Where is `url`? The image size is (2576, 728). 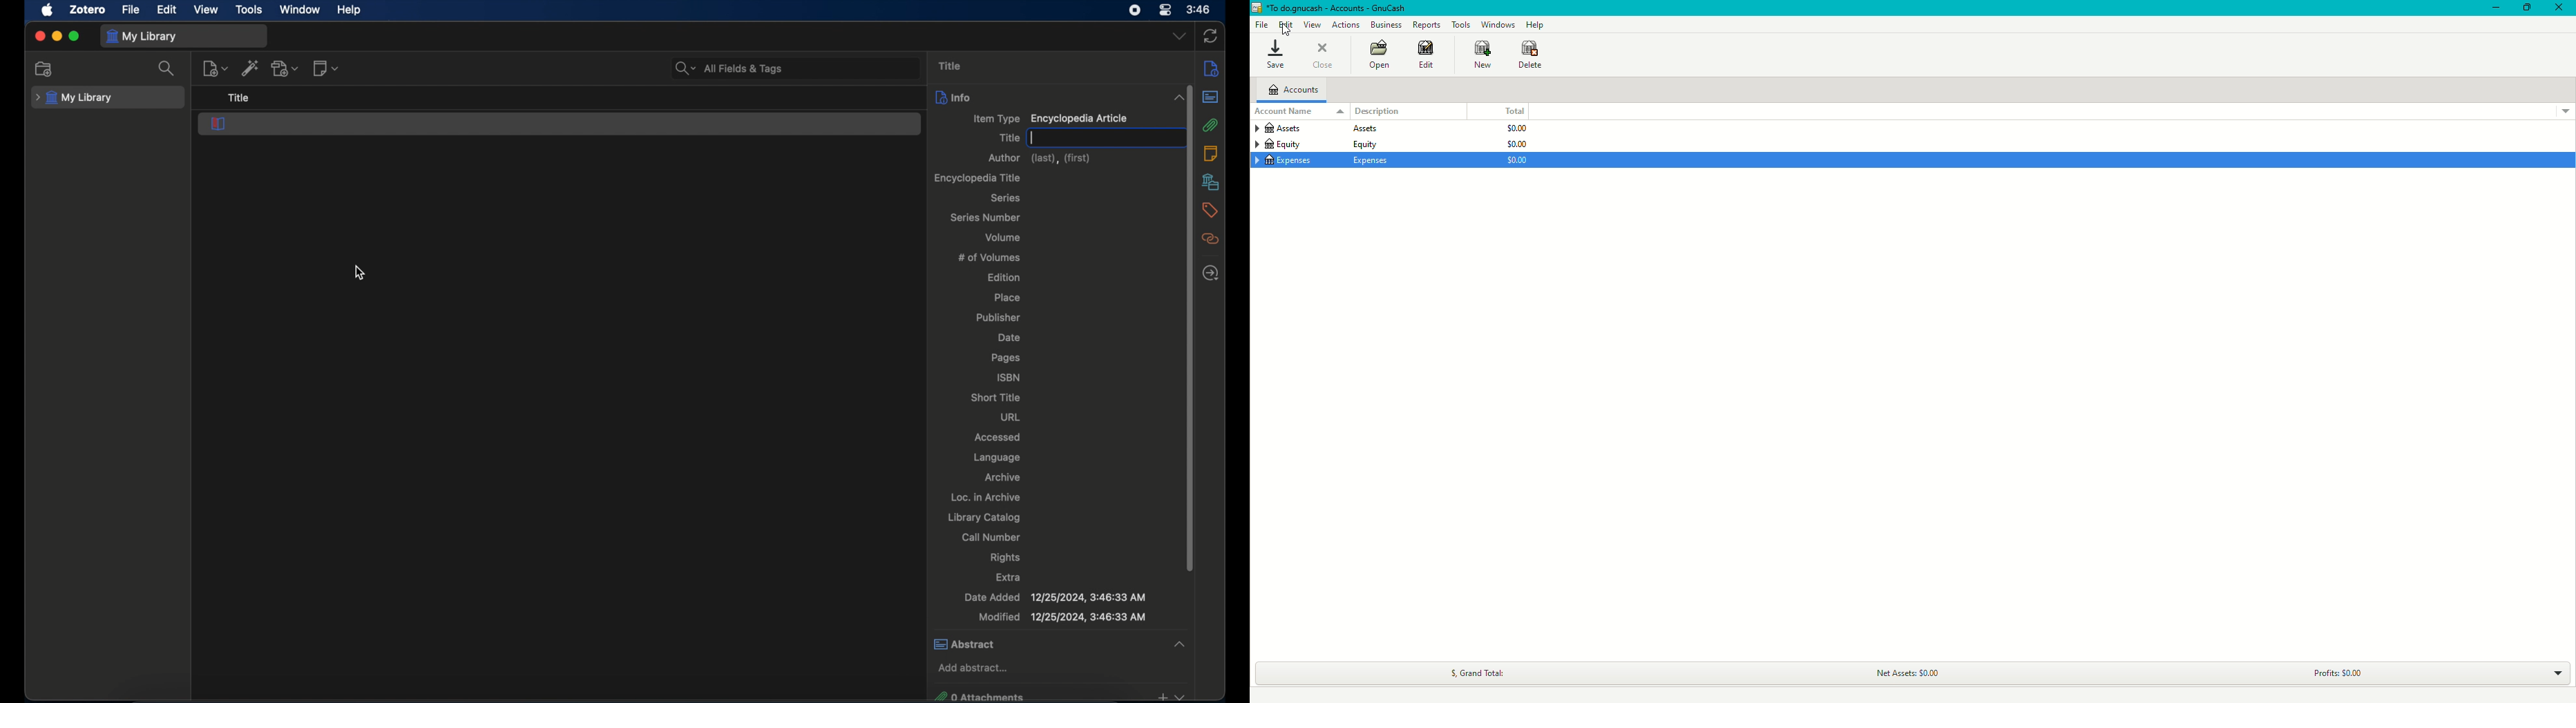
url is located at coordinates (1012, 417).